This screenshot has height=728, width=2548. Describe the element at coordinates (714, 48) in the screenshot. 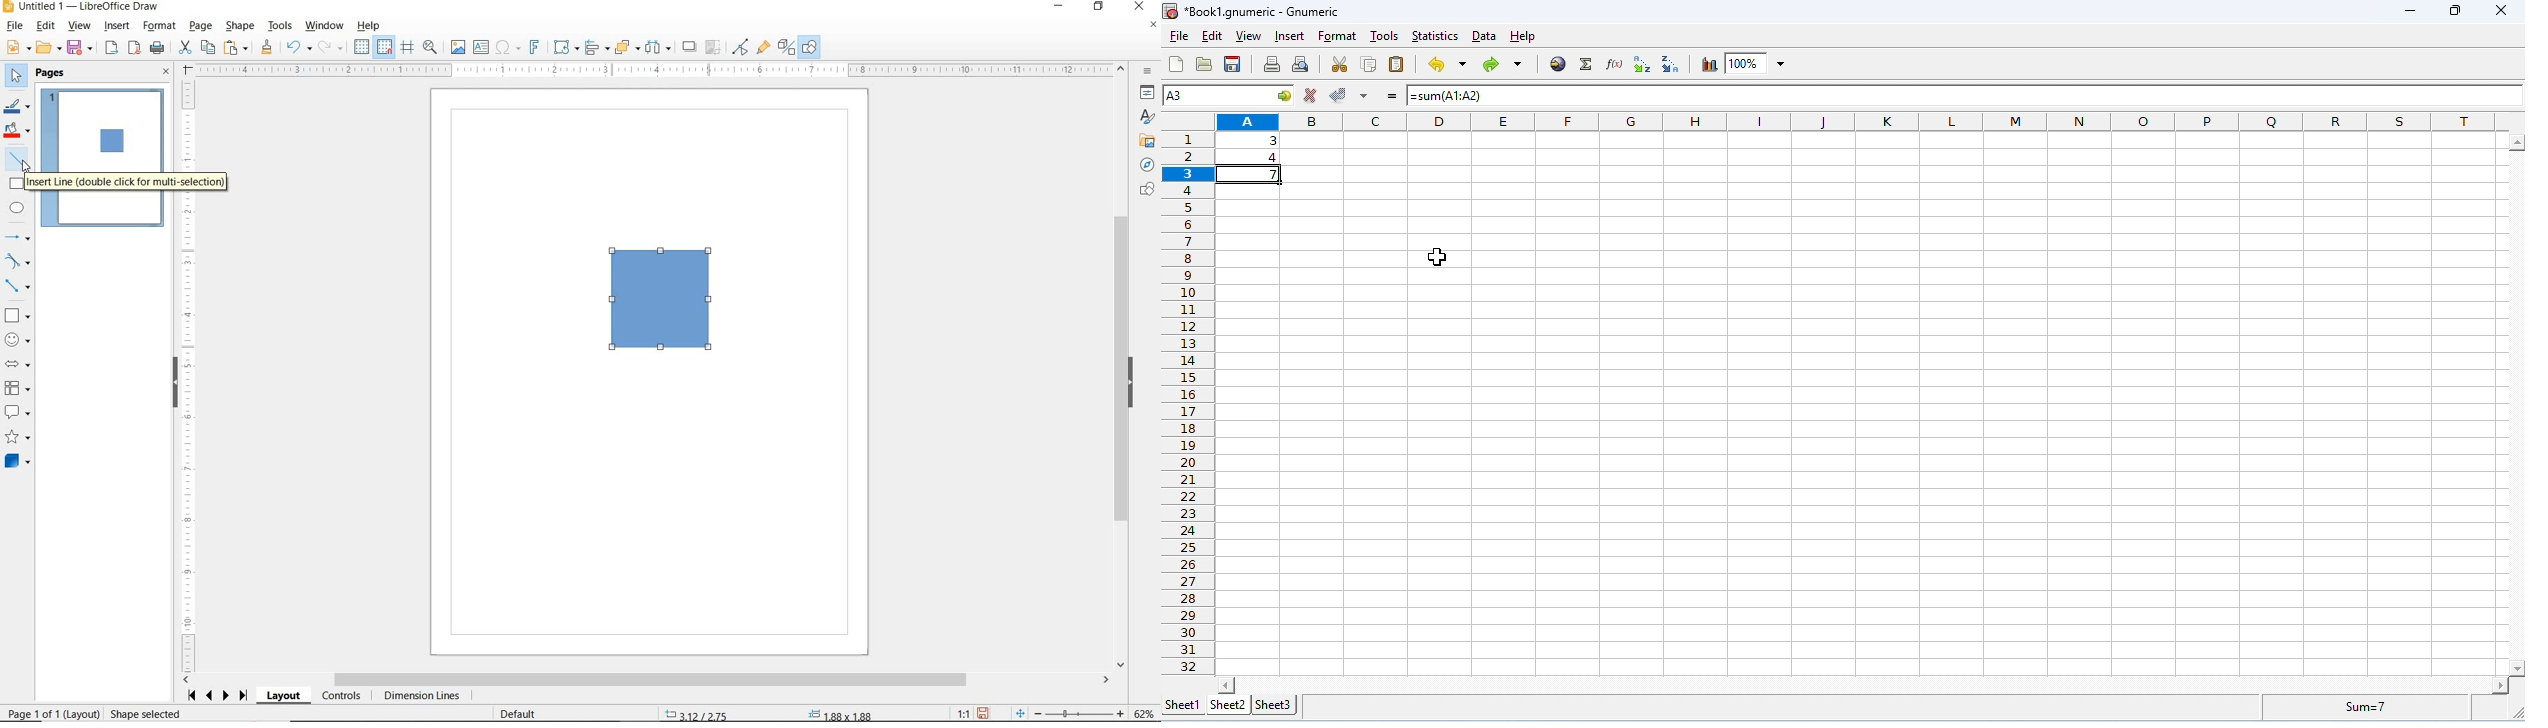

I see `CROP IMAGE` at that location.